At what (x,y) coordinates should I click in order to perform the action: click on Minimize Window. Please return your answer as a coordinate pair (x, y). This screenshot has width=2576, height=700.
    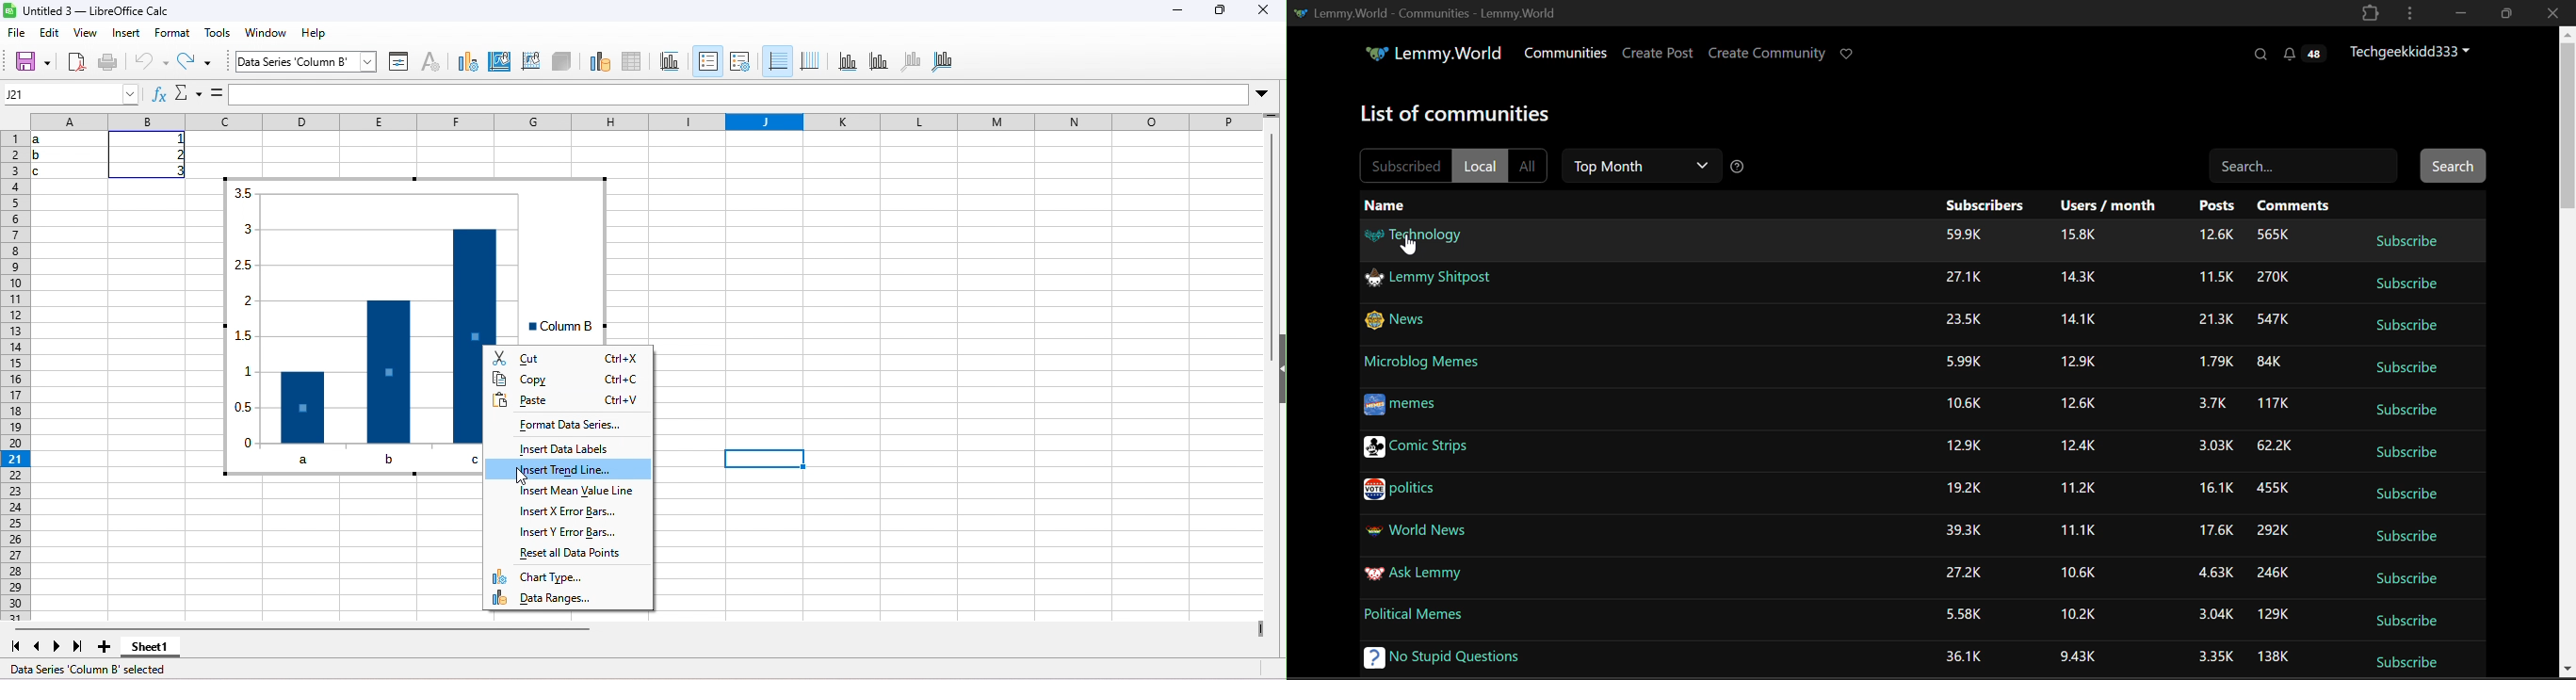
    Looking at the image, I should click on (2505, 14).